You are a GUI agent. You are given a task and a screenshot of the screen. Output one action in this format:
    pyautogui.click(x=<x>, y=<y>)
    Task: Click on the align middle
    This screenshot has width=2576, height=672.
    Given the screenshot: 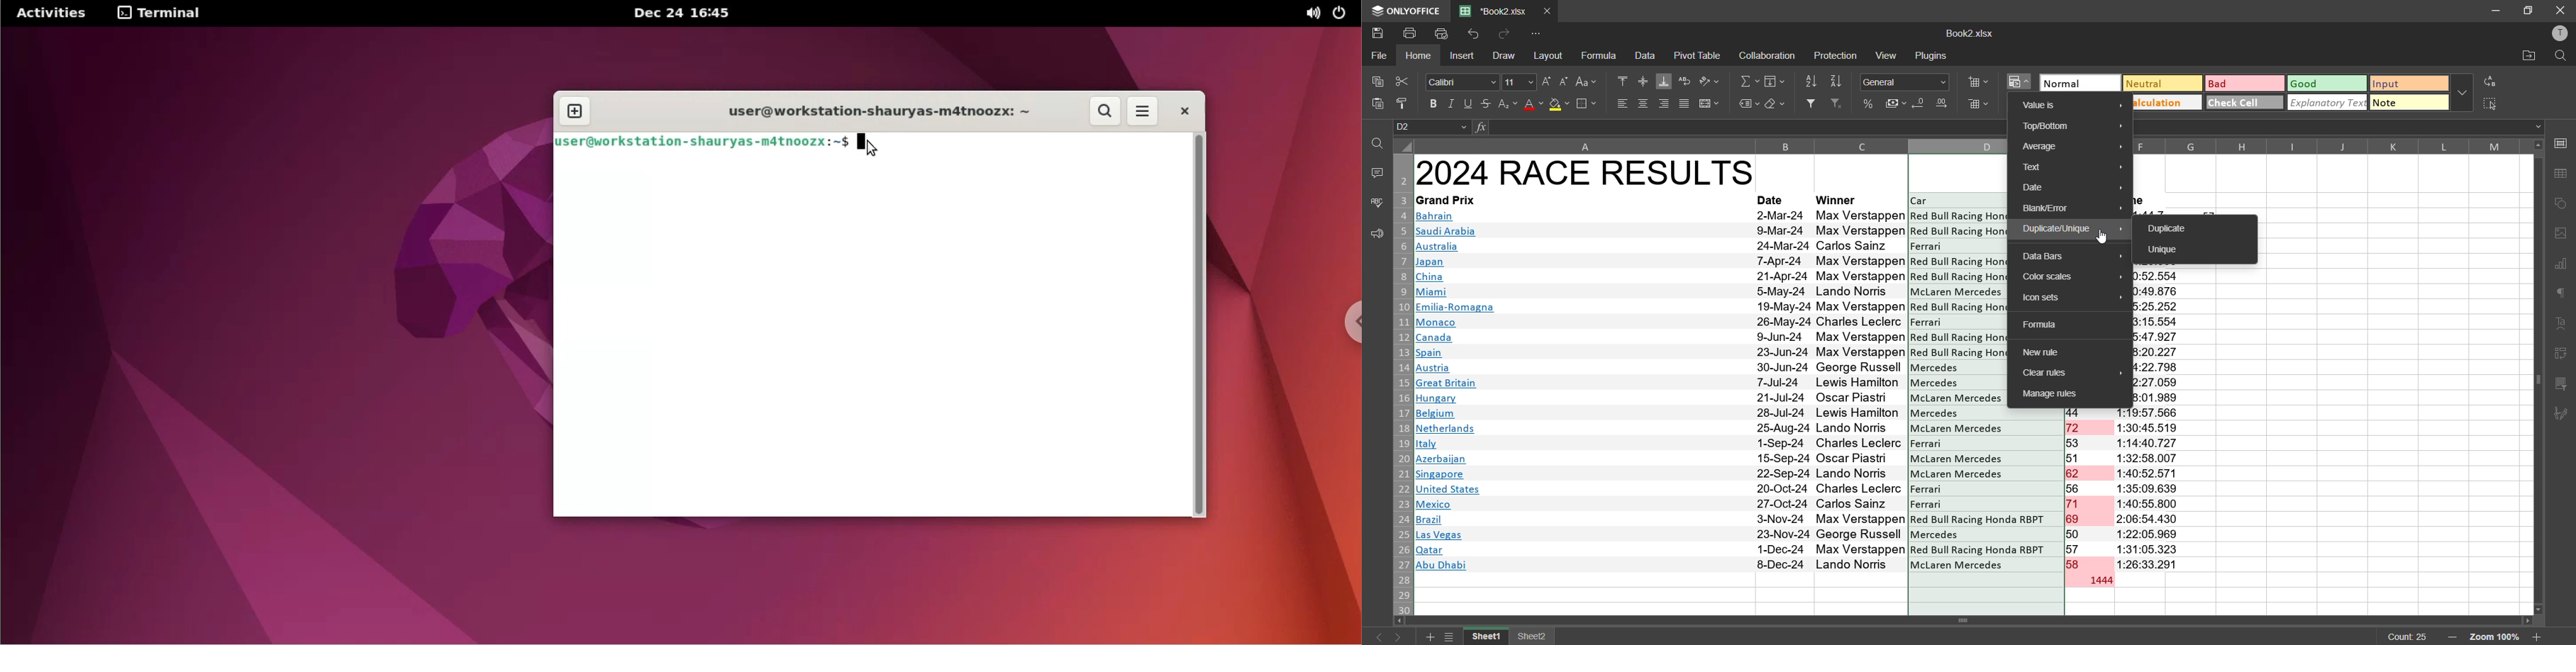 What is the action you would take?
    pyautogui.click(x=1643, y=80)
    